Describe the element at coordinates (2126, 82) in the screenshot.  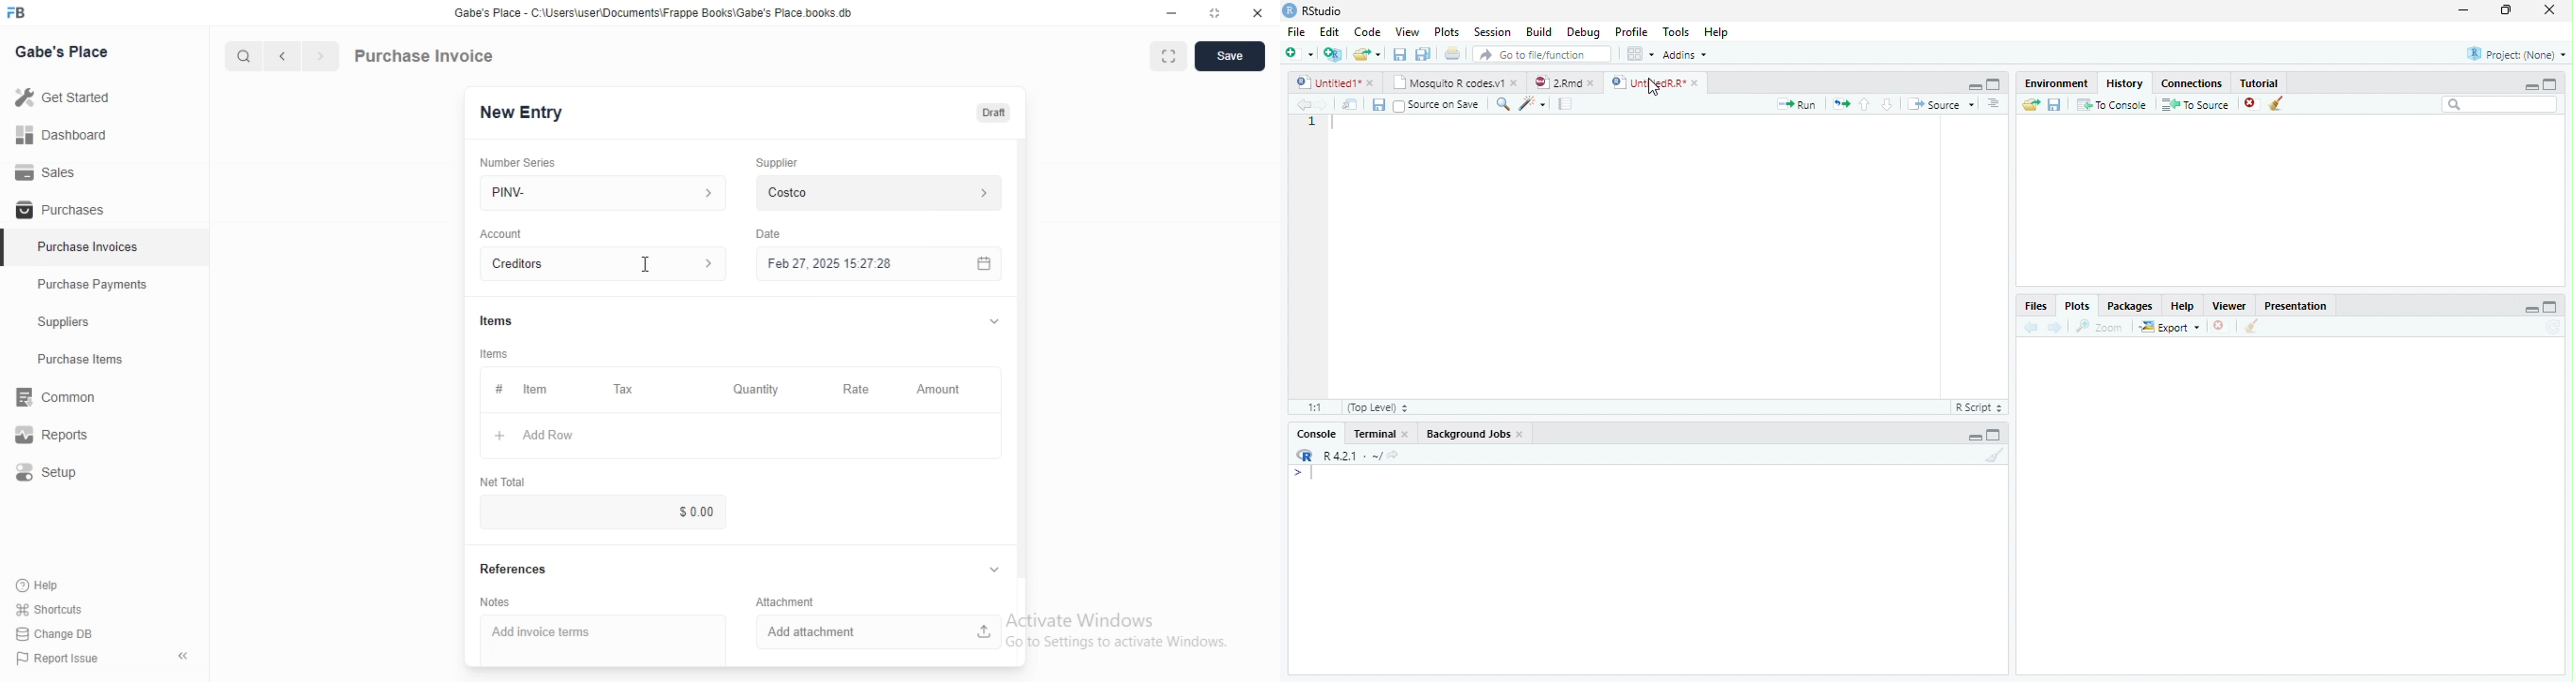
I see `History` at that location.